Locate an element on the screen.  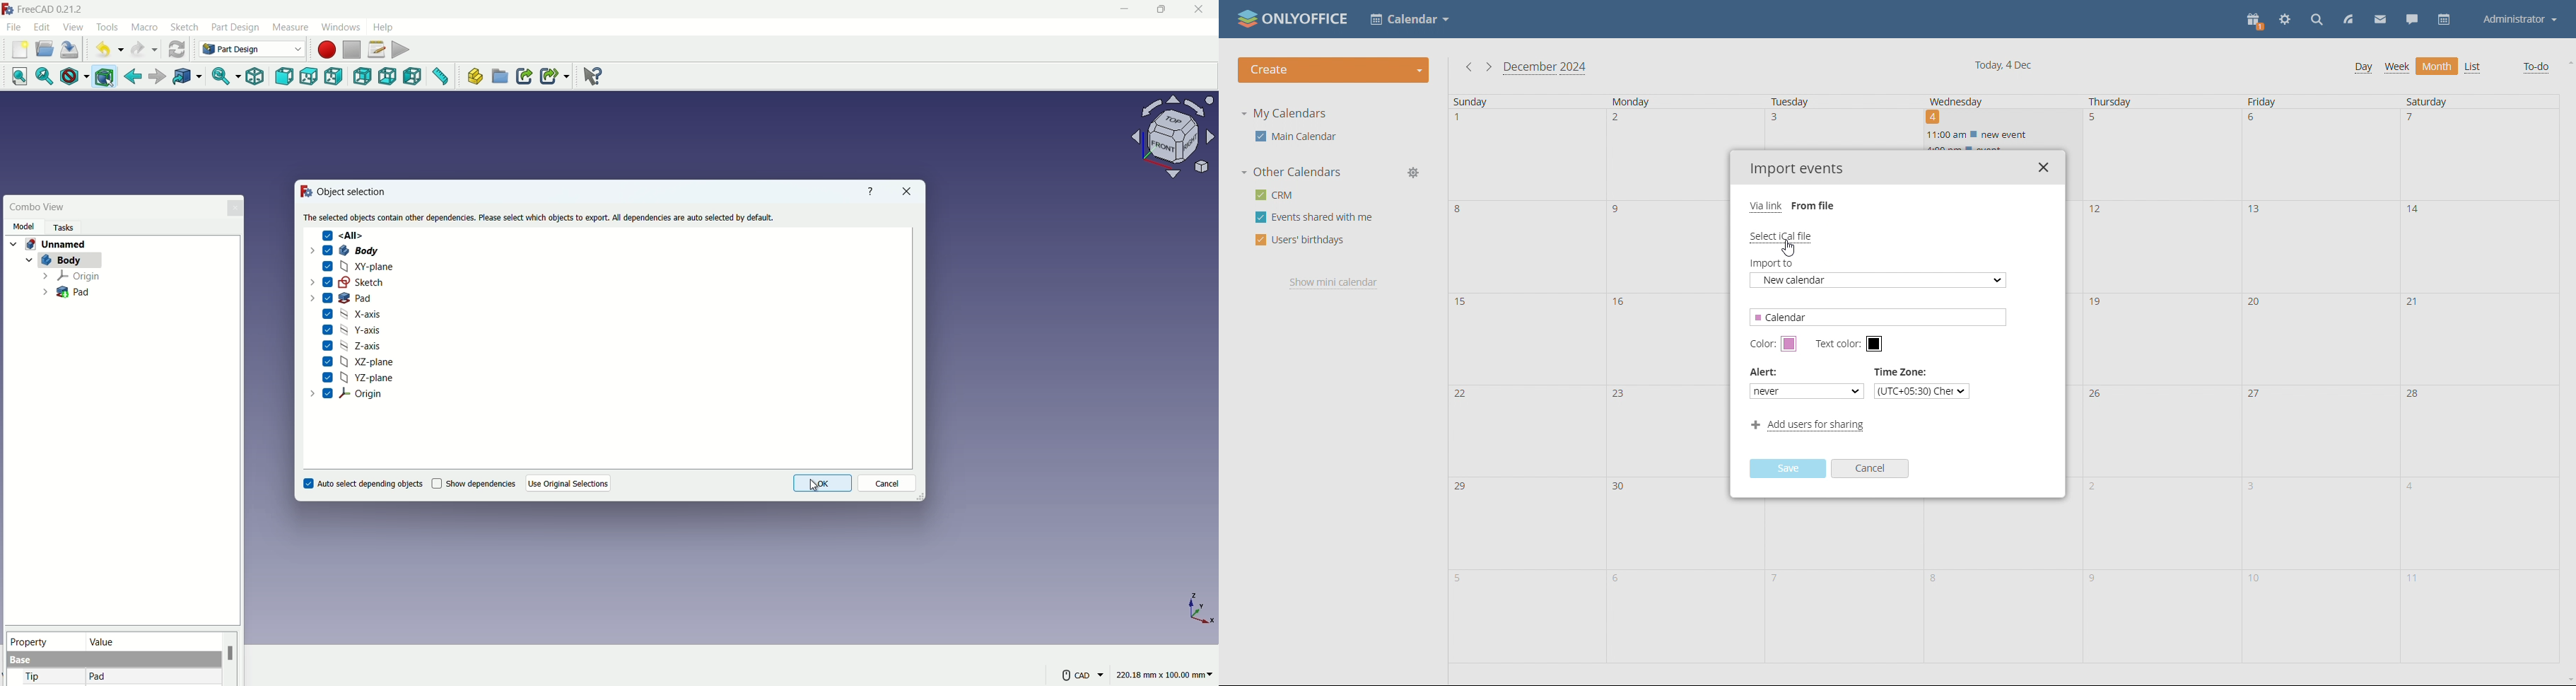
color: is located at coordinates (1762, 344).